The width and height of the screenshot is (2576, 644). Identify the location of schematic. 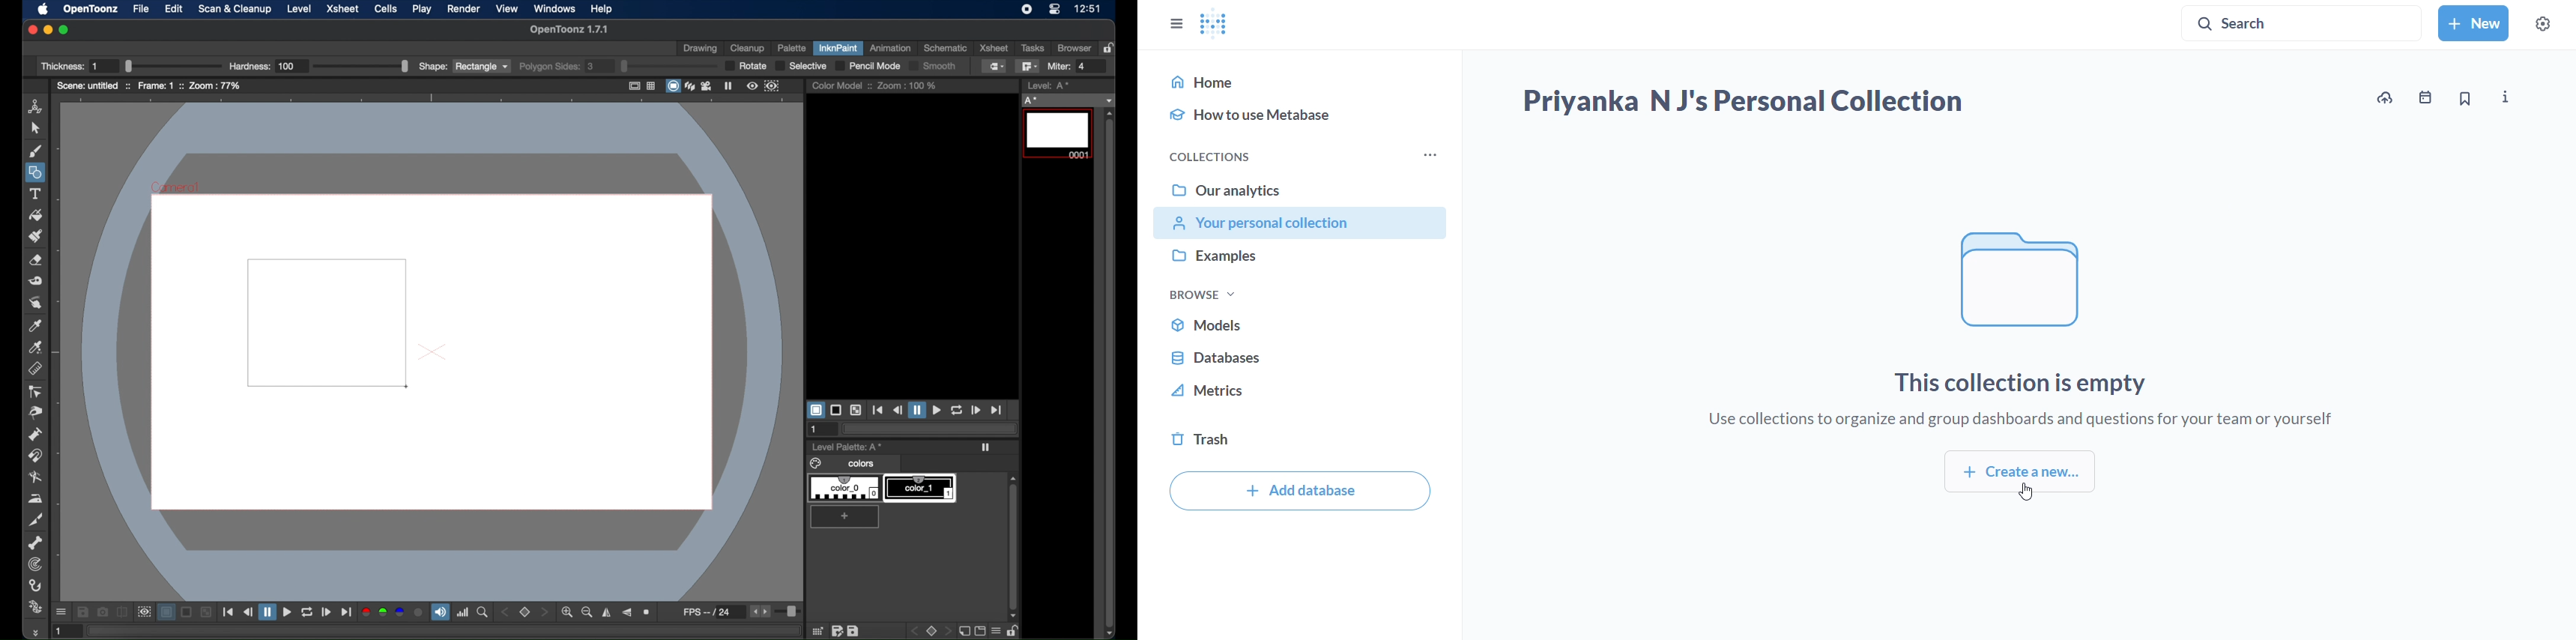
(945, 49).